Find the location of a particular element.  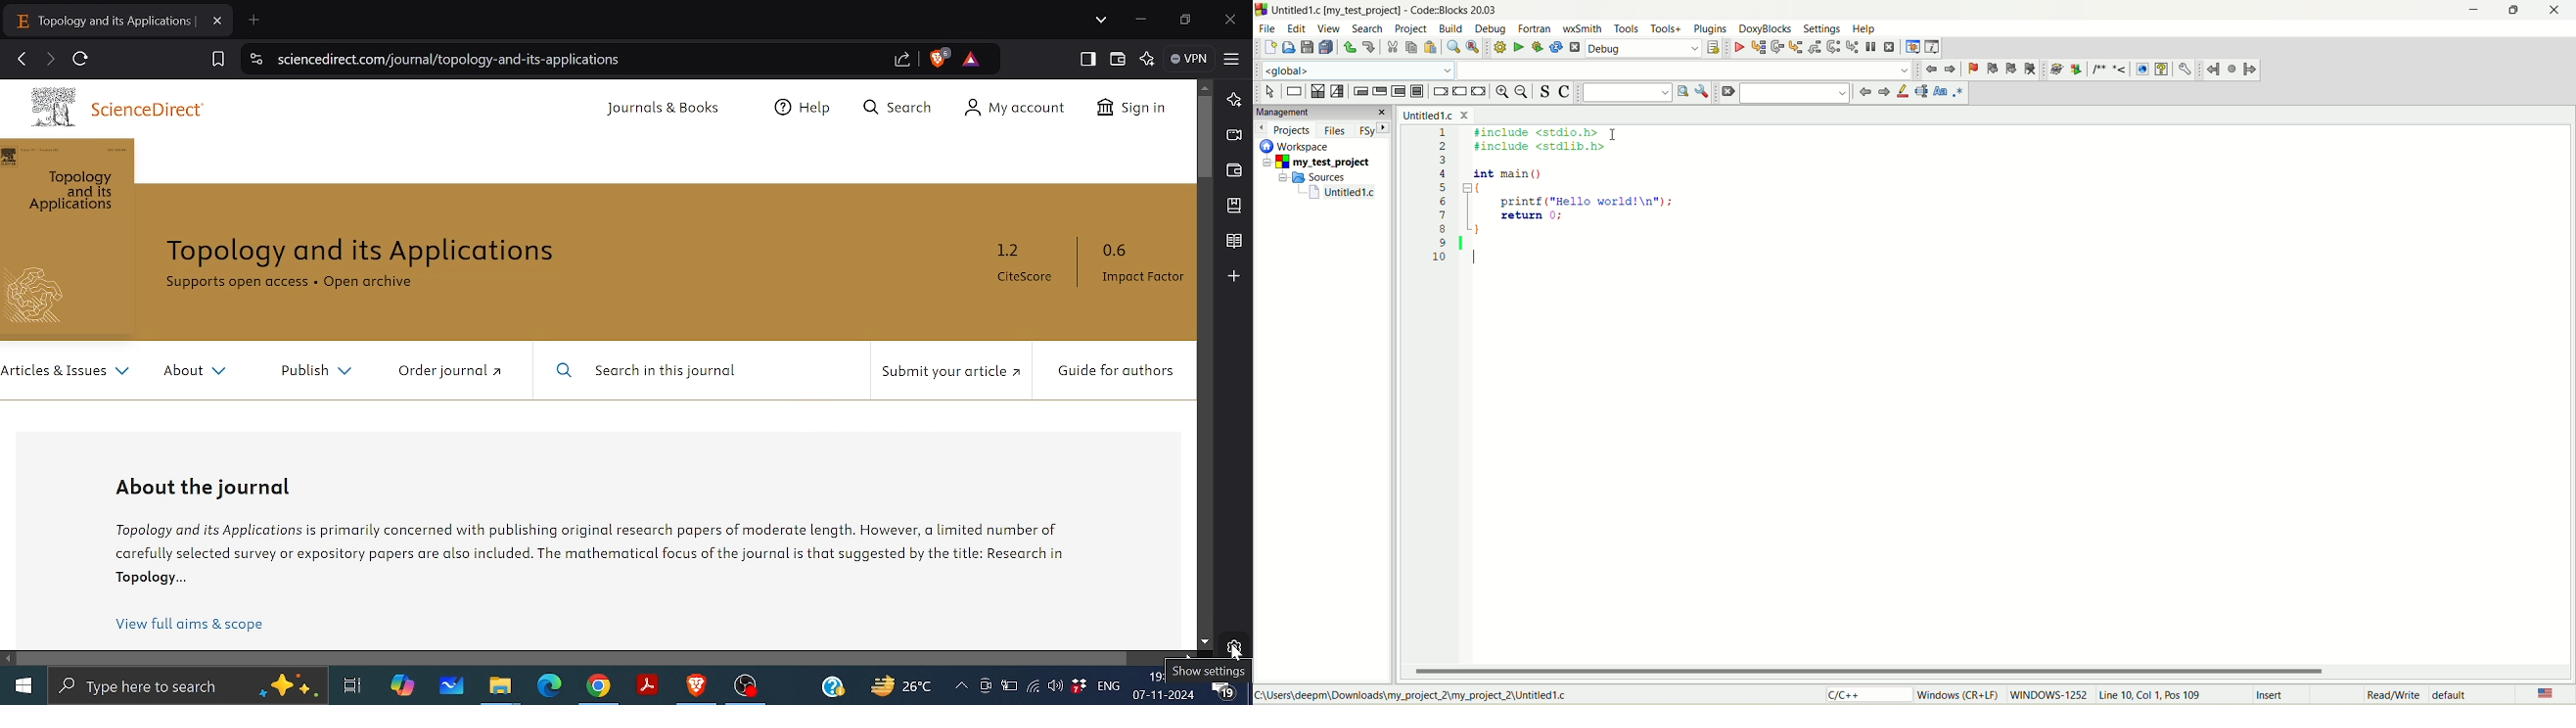

build is located at coordinates (1497, 47).